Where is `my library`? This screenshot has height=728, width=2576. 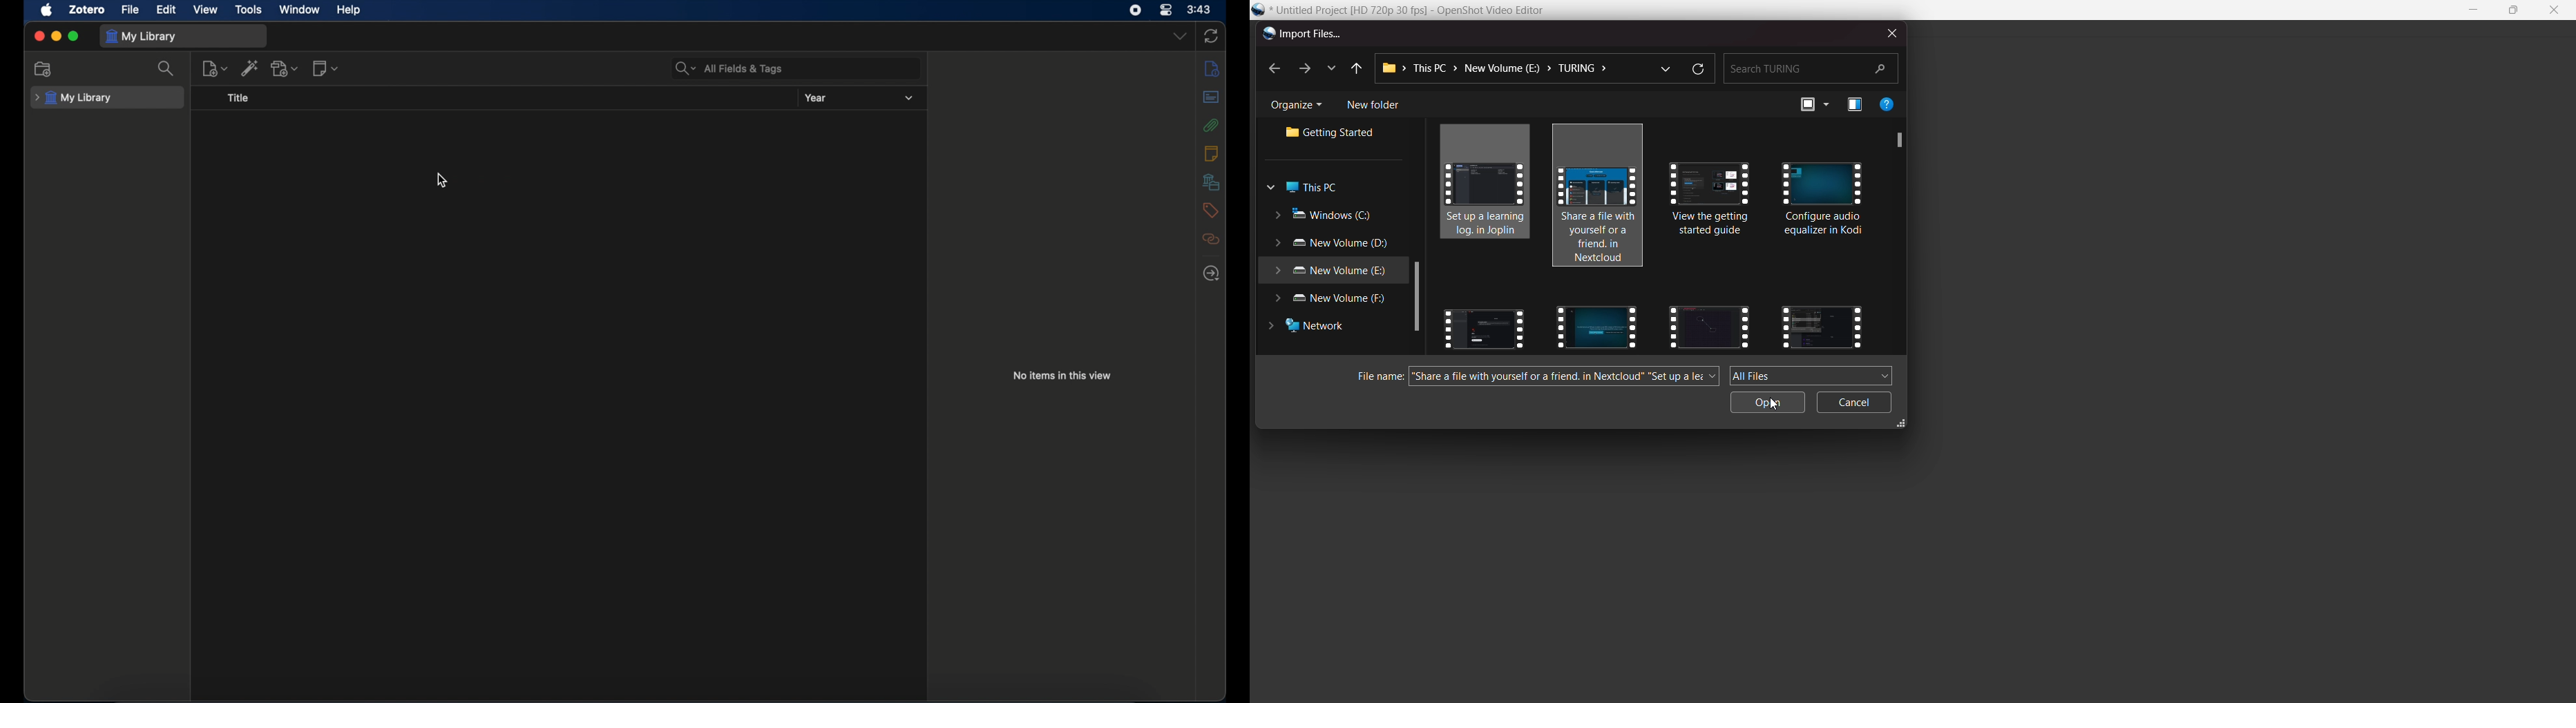 my library is located at coordinates (73, 98).